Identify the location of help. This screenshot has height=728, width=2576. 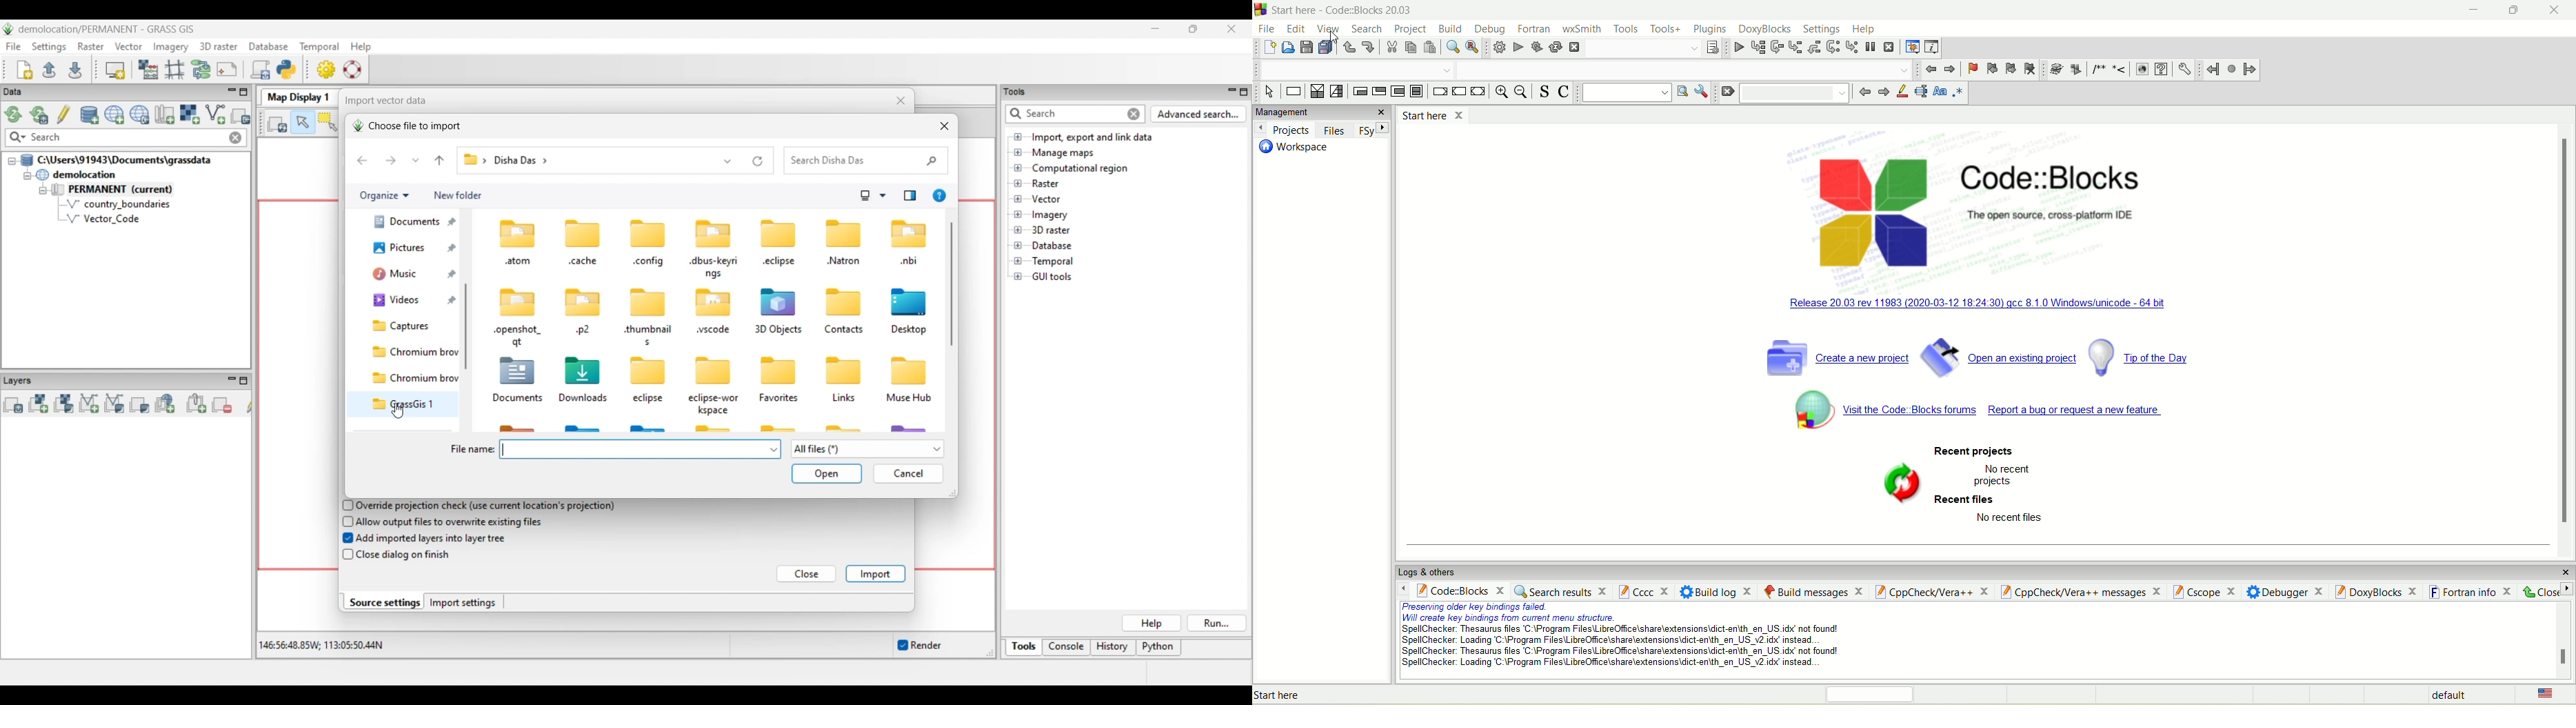
(2162, 70).